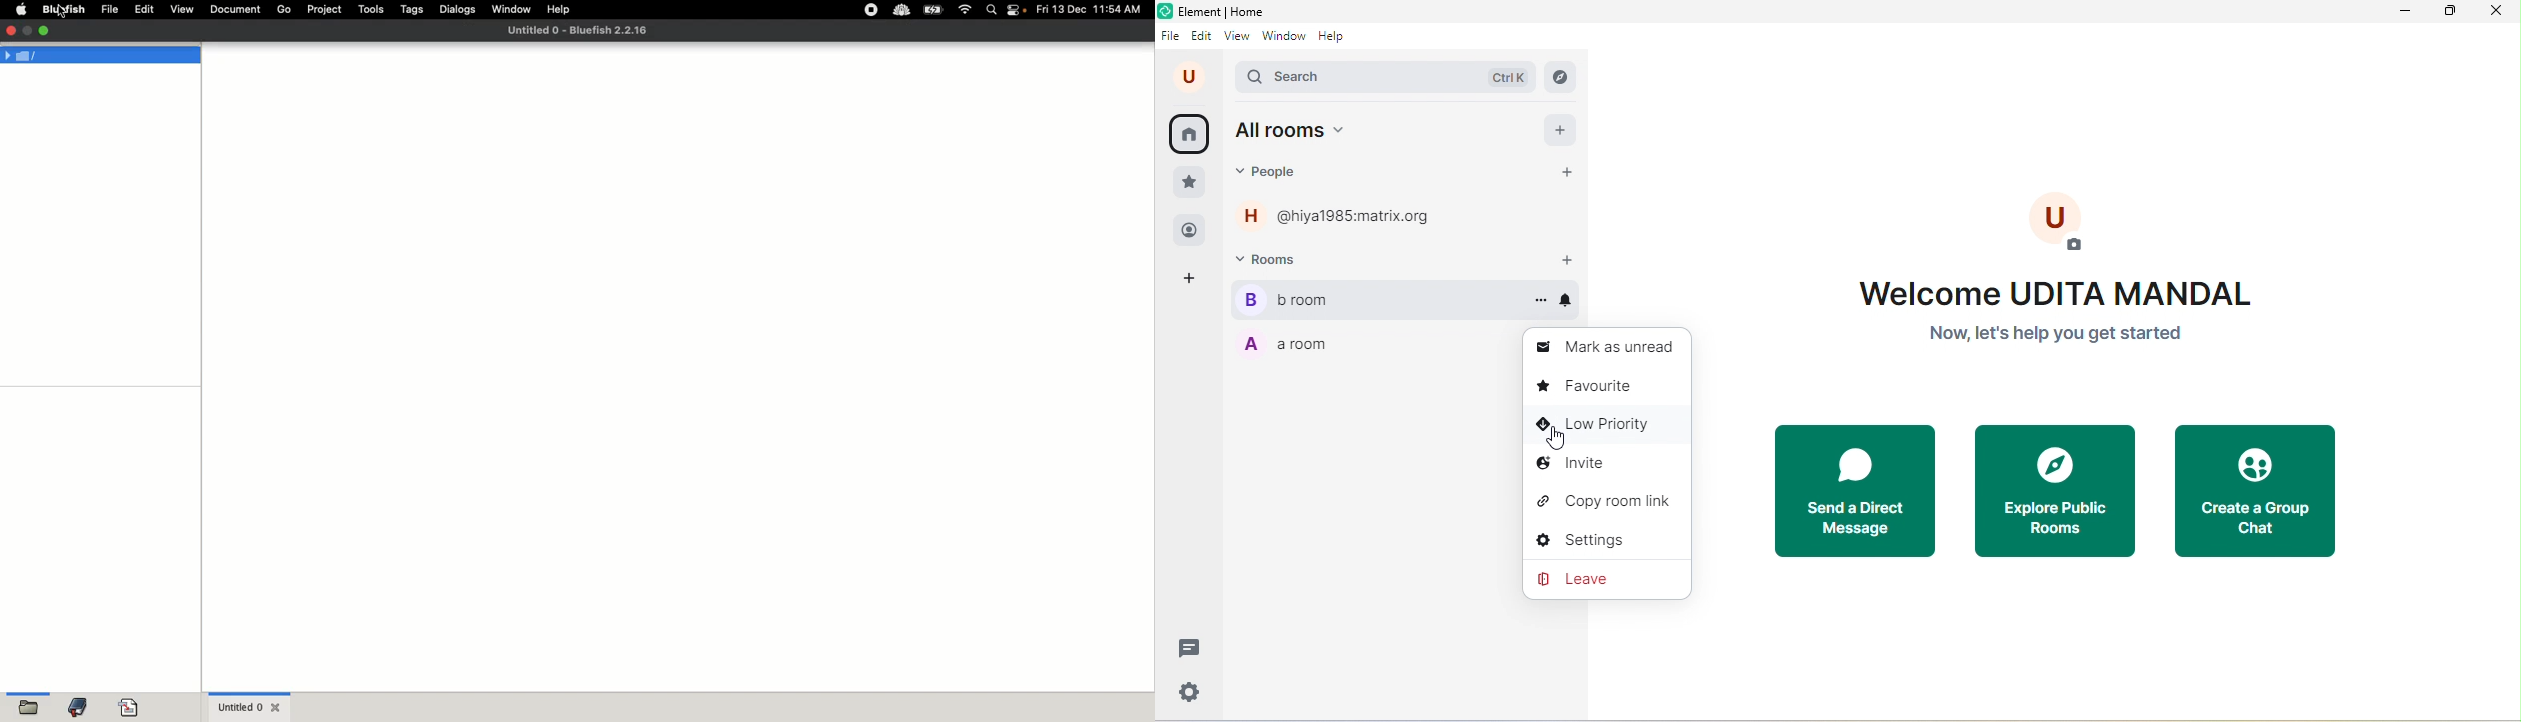  Describe the element at coordinates (1561, 129) in the screenshot. I see `add` at that location.